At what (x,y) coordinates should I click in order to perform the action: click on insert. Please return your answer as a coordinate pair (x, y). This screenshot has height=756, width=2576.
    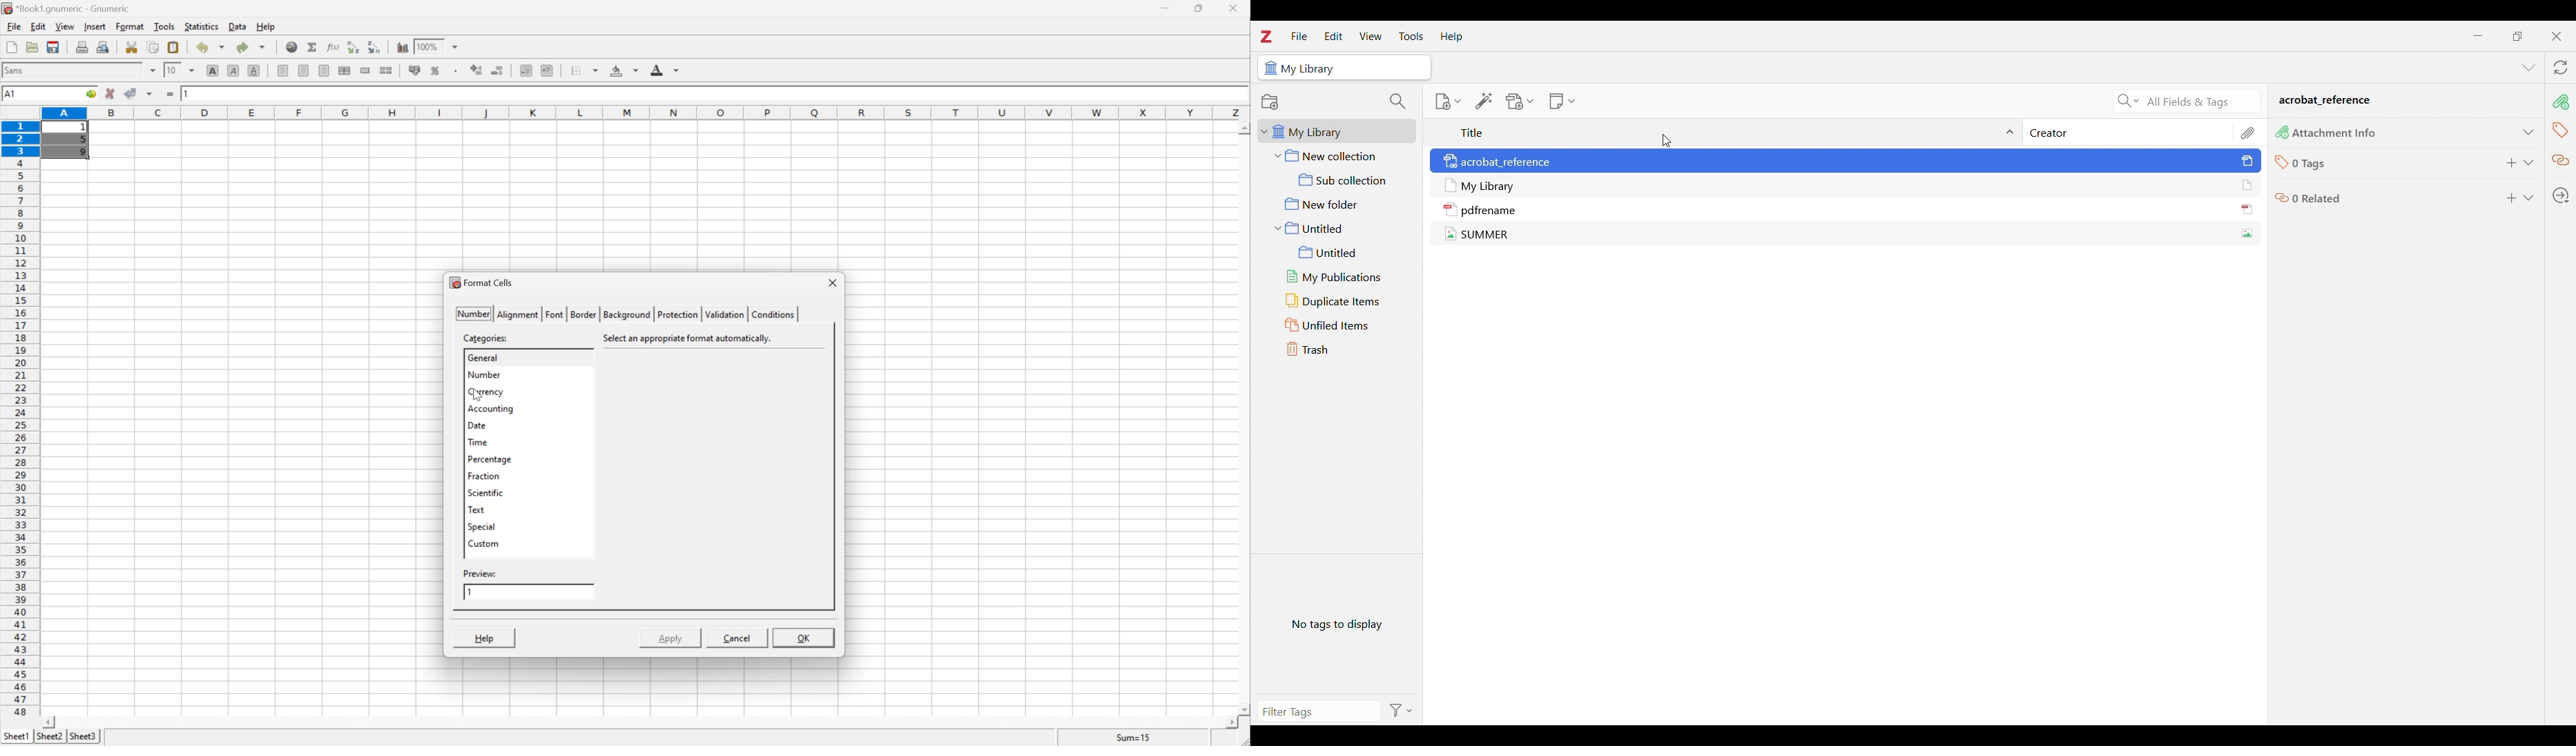
    Looking at the image, I should click on (94, 25).